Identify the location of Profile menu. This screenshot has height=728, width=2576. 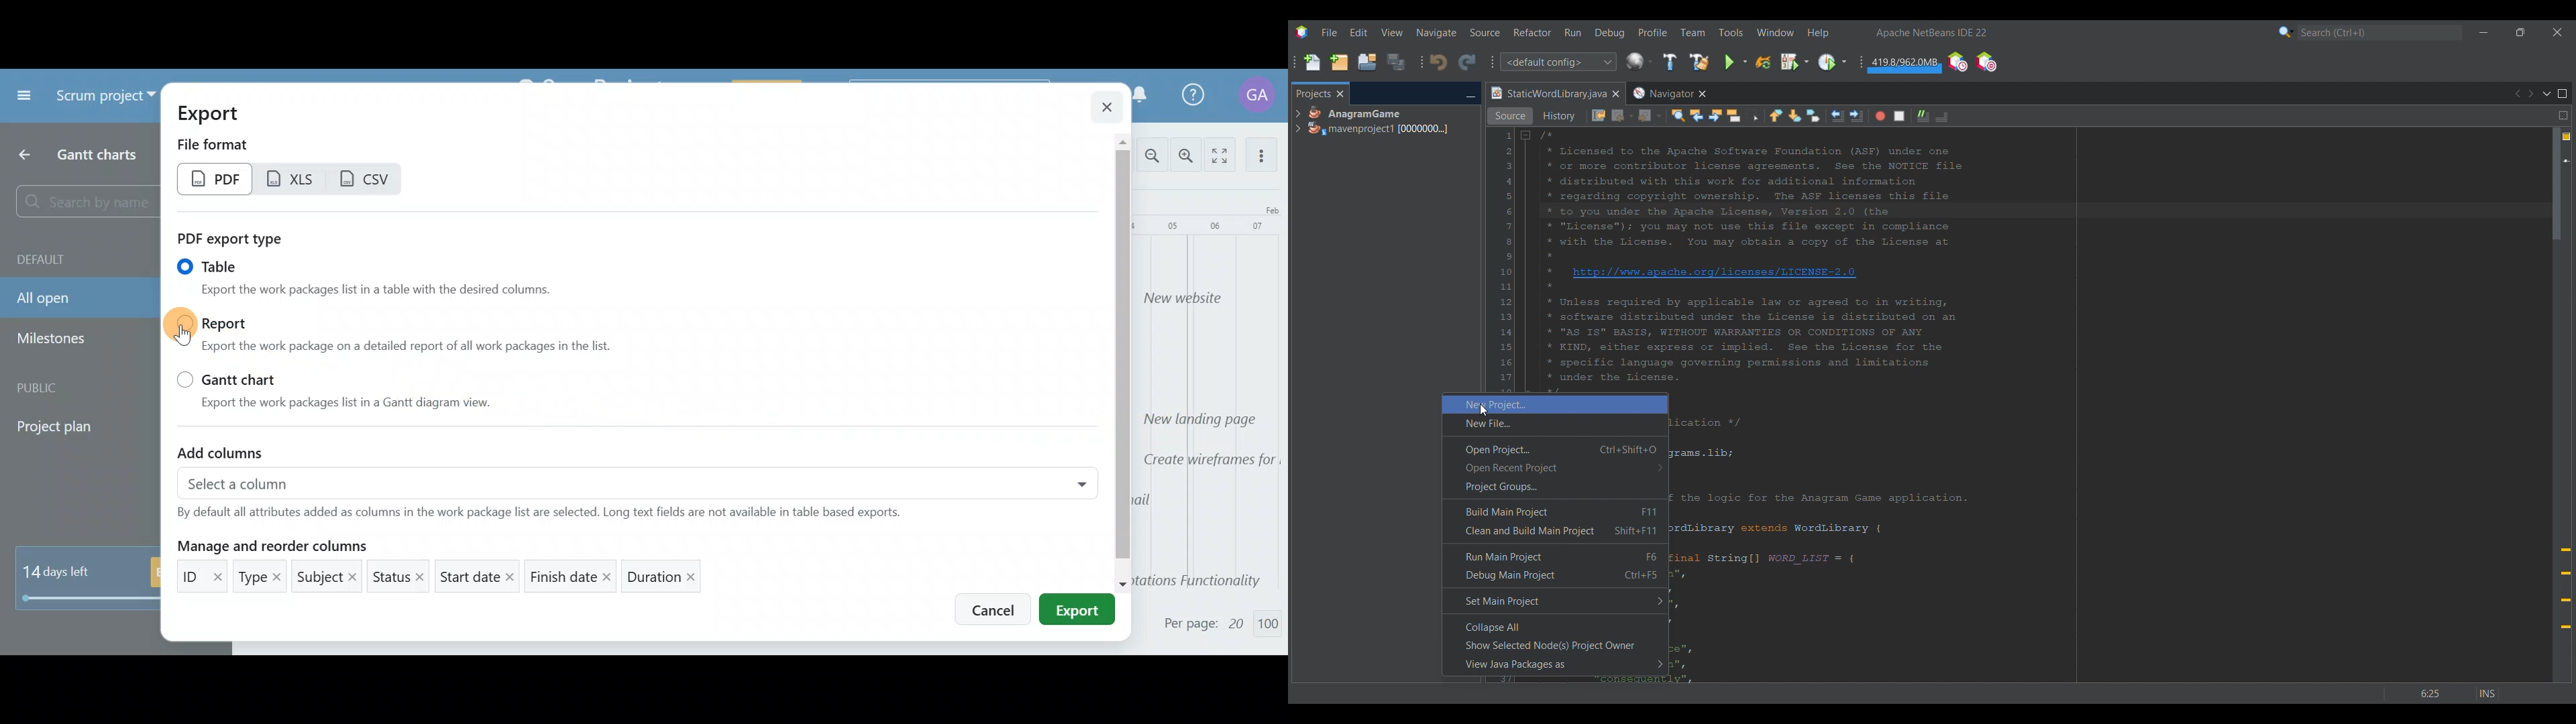
(1653, 32).